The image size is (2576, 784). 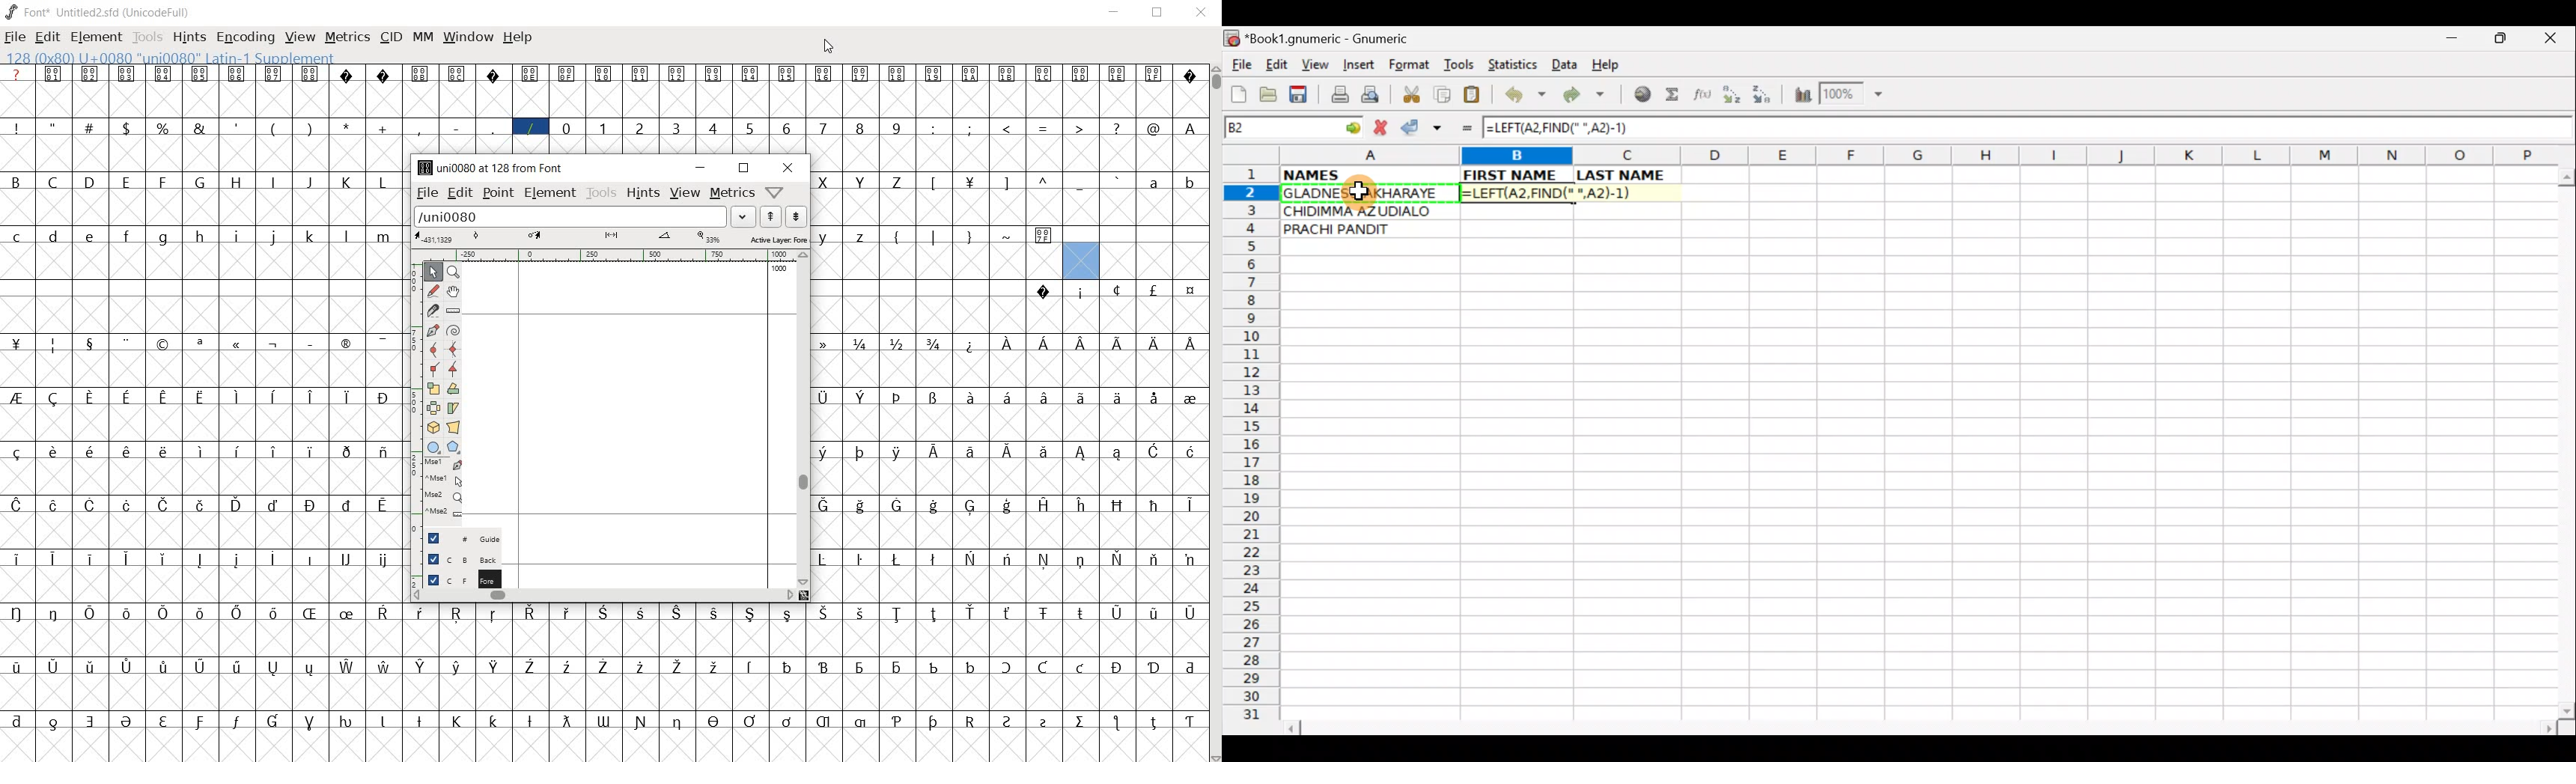 What do you see at coordinates (933, 615) in the screenshot?
I see `glyph` at bounding box center [933, 615].